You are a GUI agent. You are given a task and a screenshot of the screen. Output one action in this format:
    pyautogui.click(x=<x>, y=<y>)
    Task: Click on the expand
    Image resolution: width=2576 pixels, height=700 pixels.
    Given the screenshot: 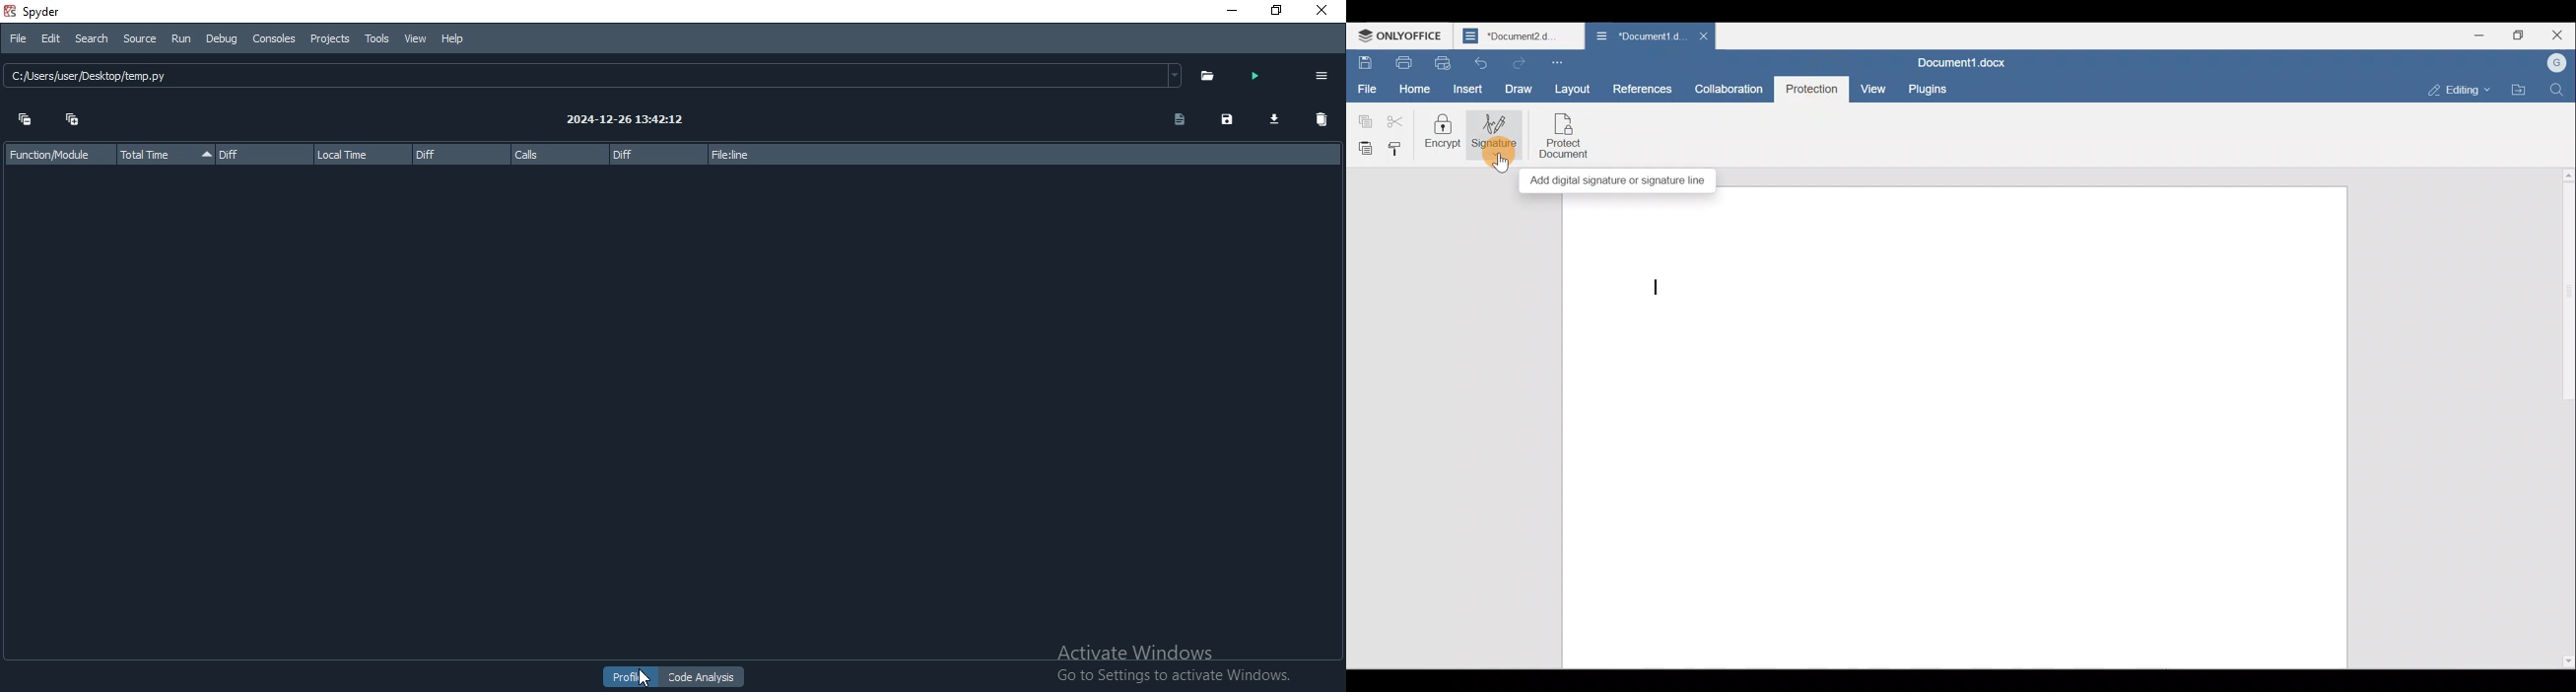 What is the action you would take?
    pyautogui.click(x=76, y=113)
    